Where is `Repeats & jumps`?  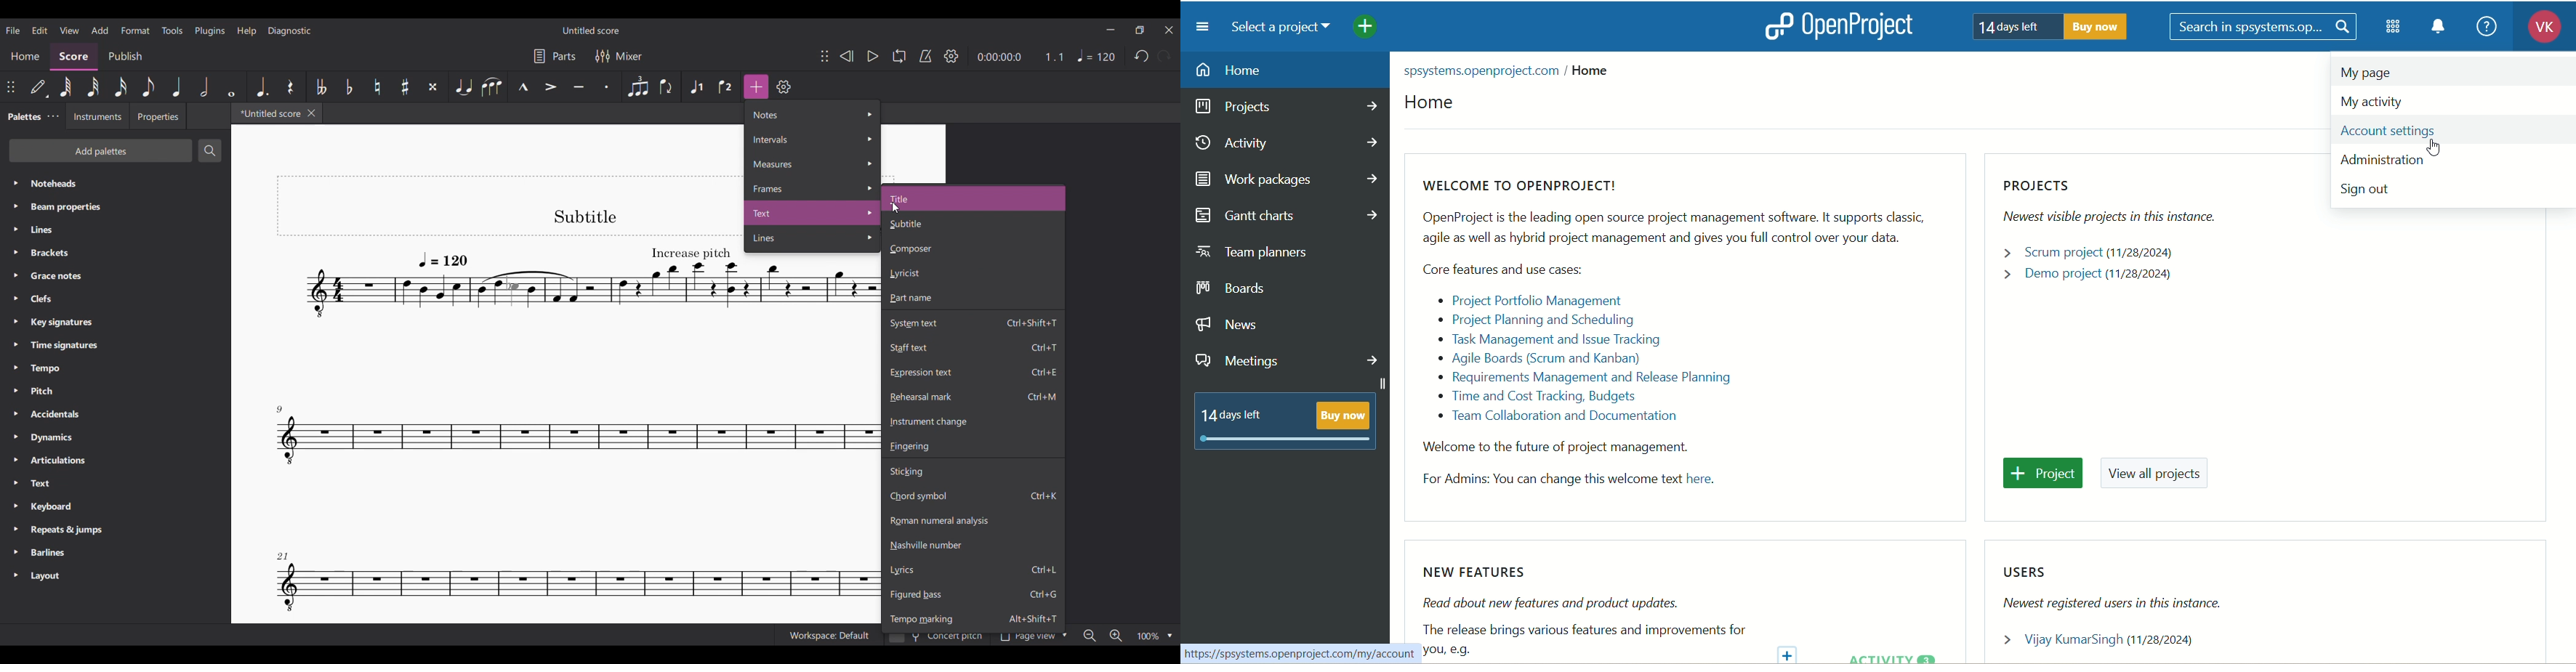
Repeats & jumps is located at coordinates (116, 530).